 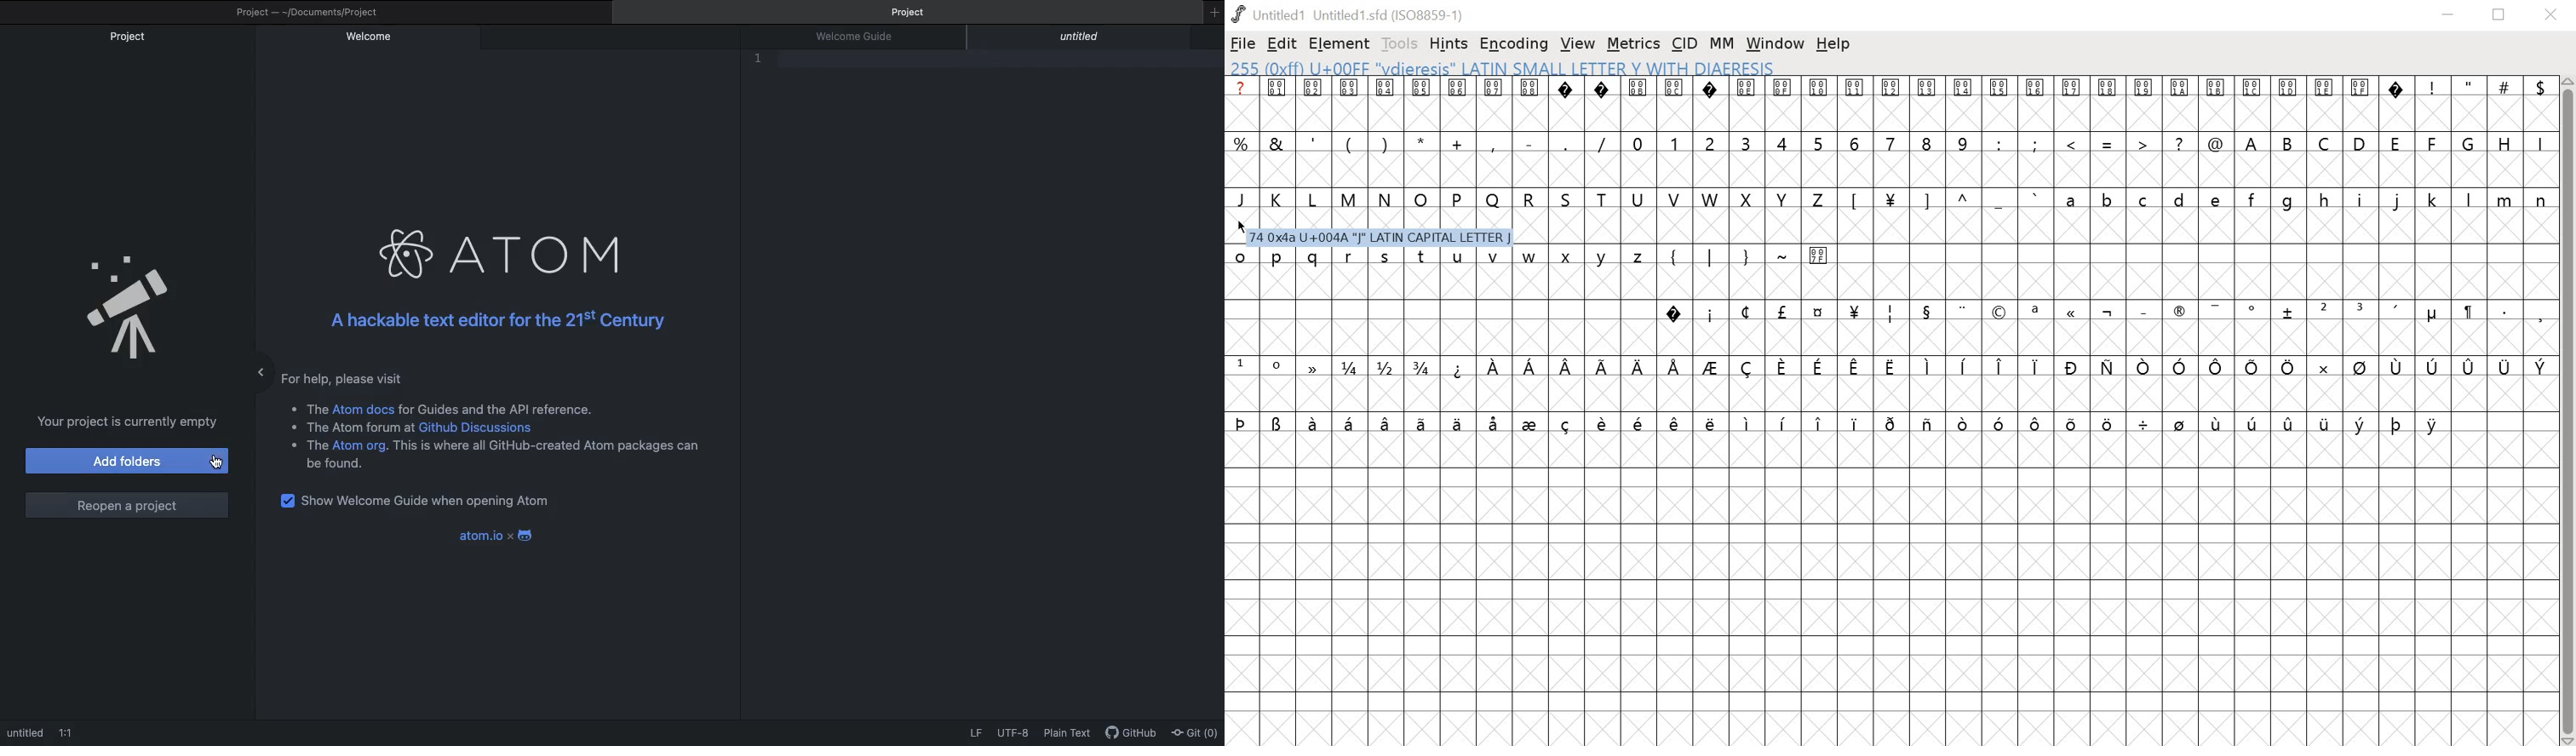 I want to click on Instructional text, so click(x=513, y=439).